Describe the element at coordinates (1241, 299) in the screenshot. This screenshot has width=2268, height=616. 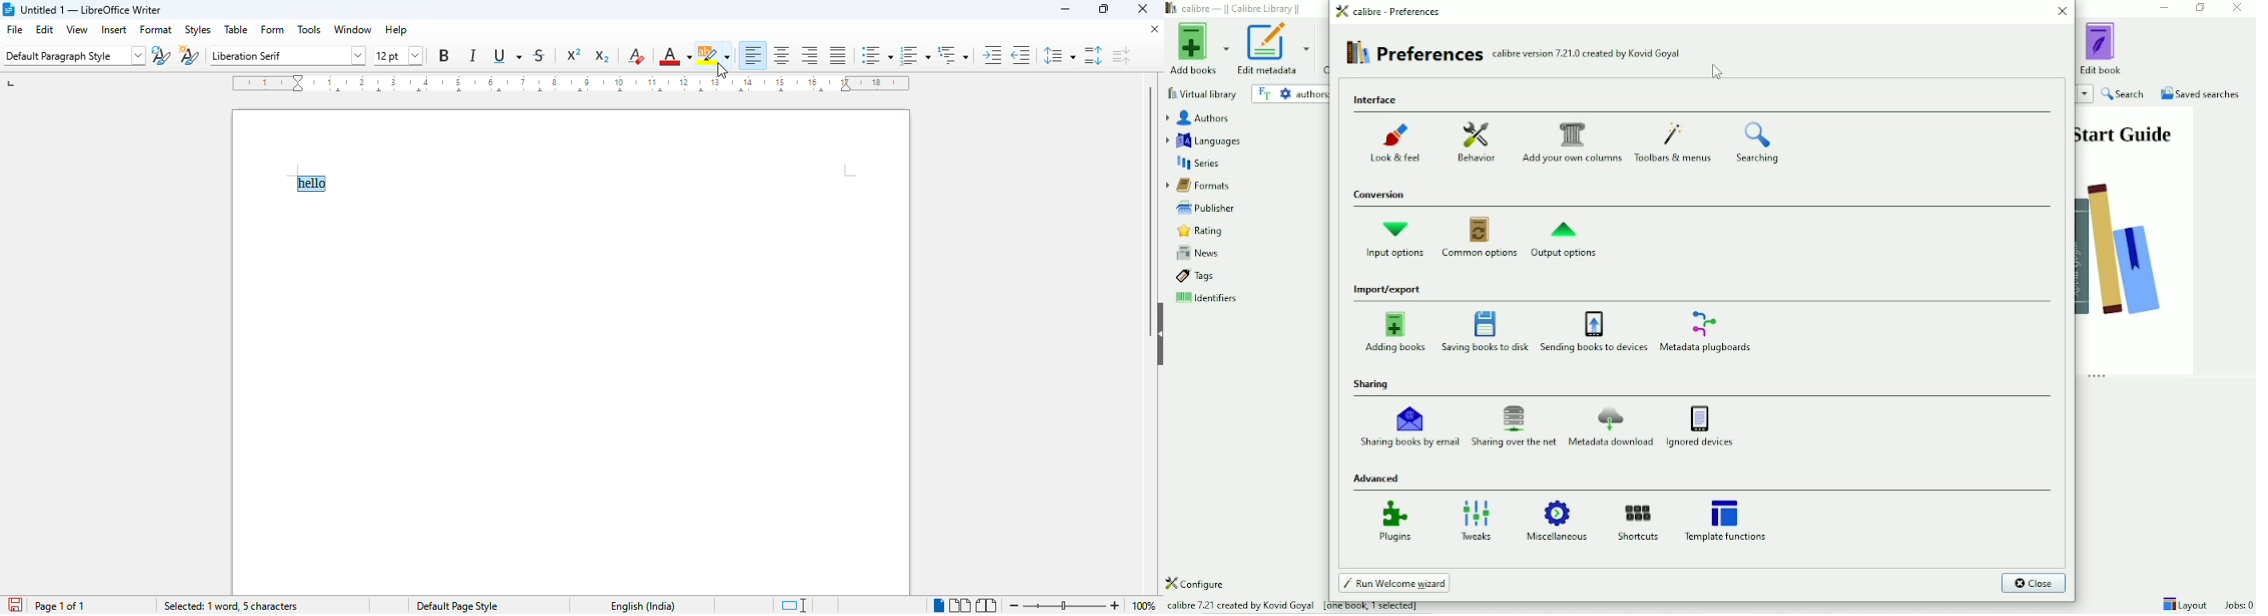
I see `Identifiers` at that location.